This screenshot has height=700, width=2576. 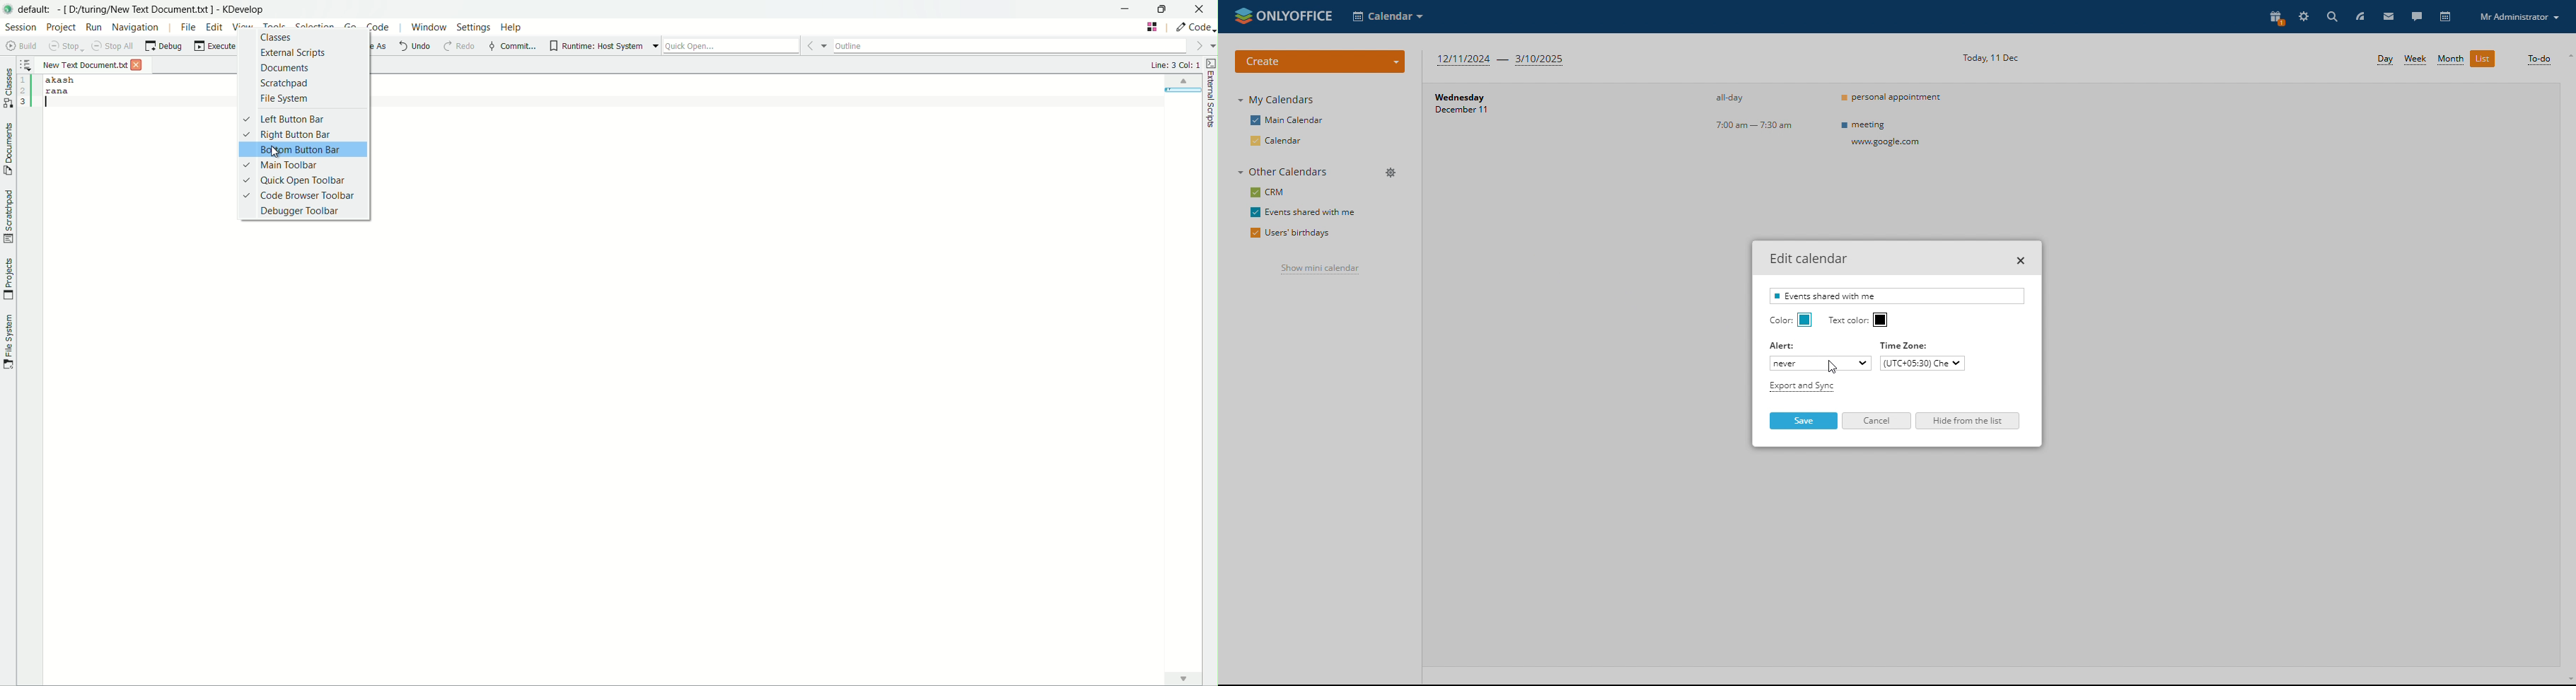 What do you see at coordinates (1921, 364) in the screenshot?
I see `set timezone` at bounding box center [1921, 364].